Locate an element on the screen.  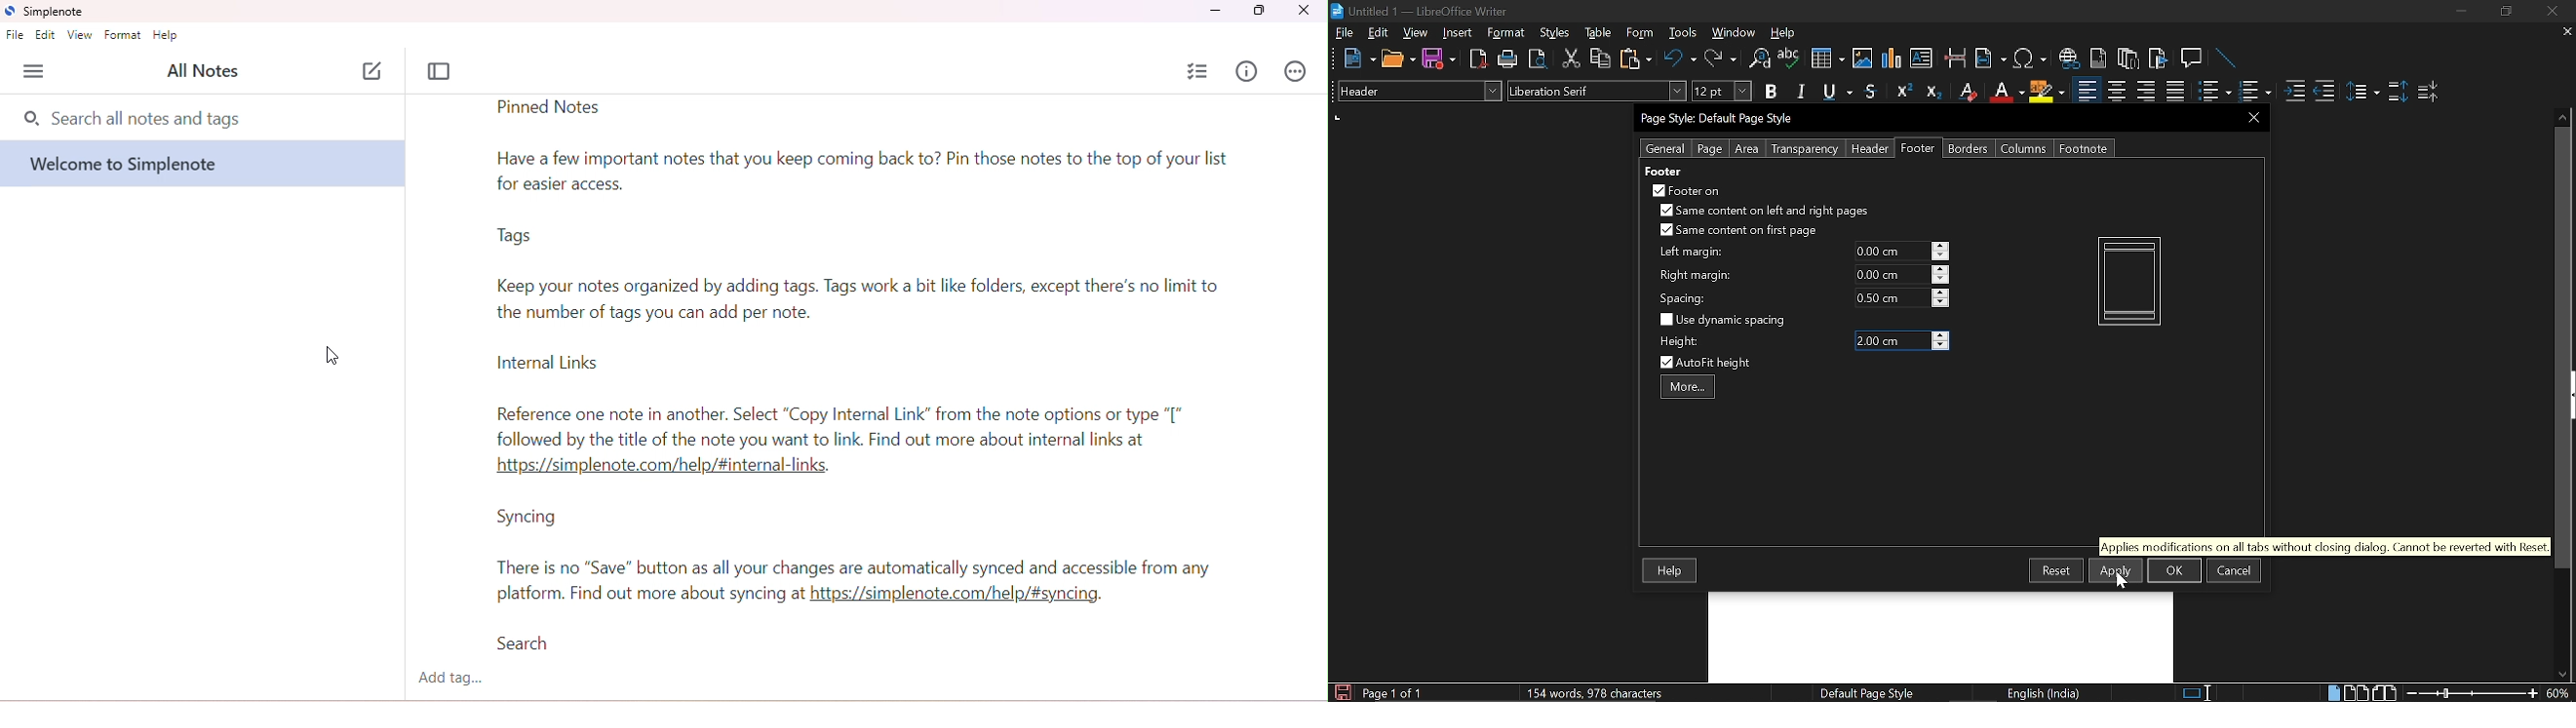
Insert symbol is located at coordinates (2032, 58).